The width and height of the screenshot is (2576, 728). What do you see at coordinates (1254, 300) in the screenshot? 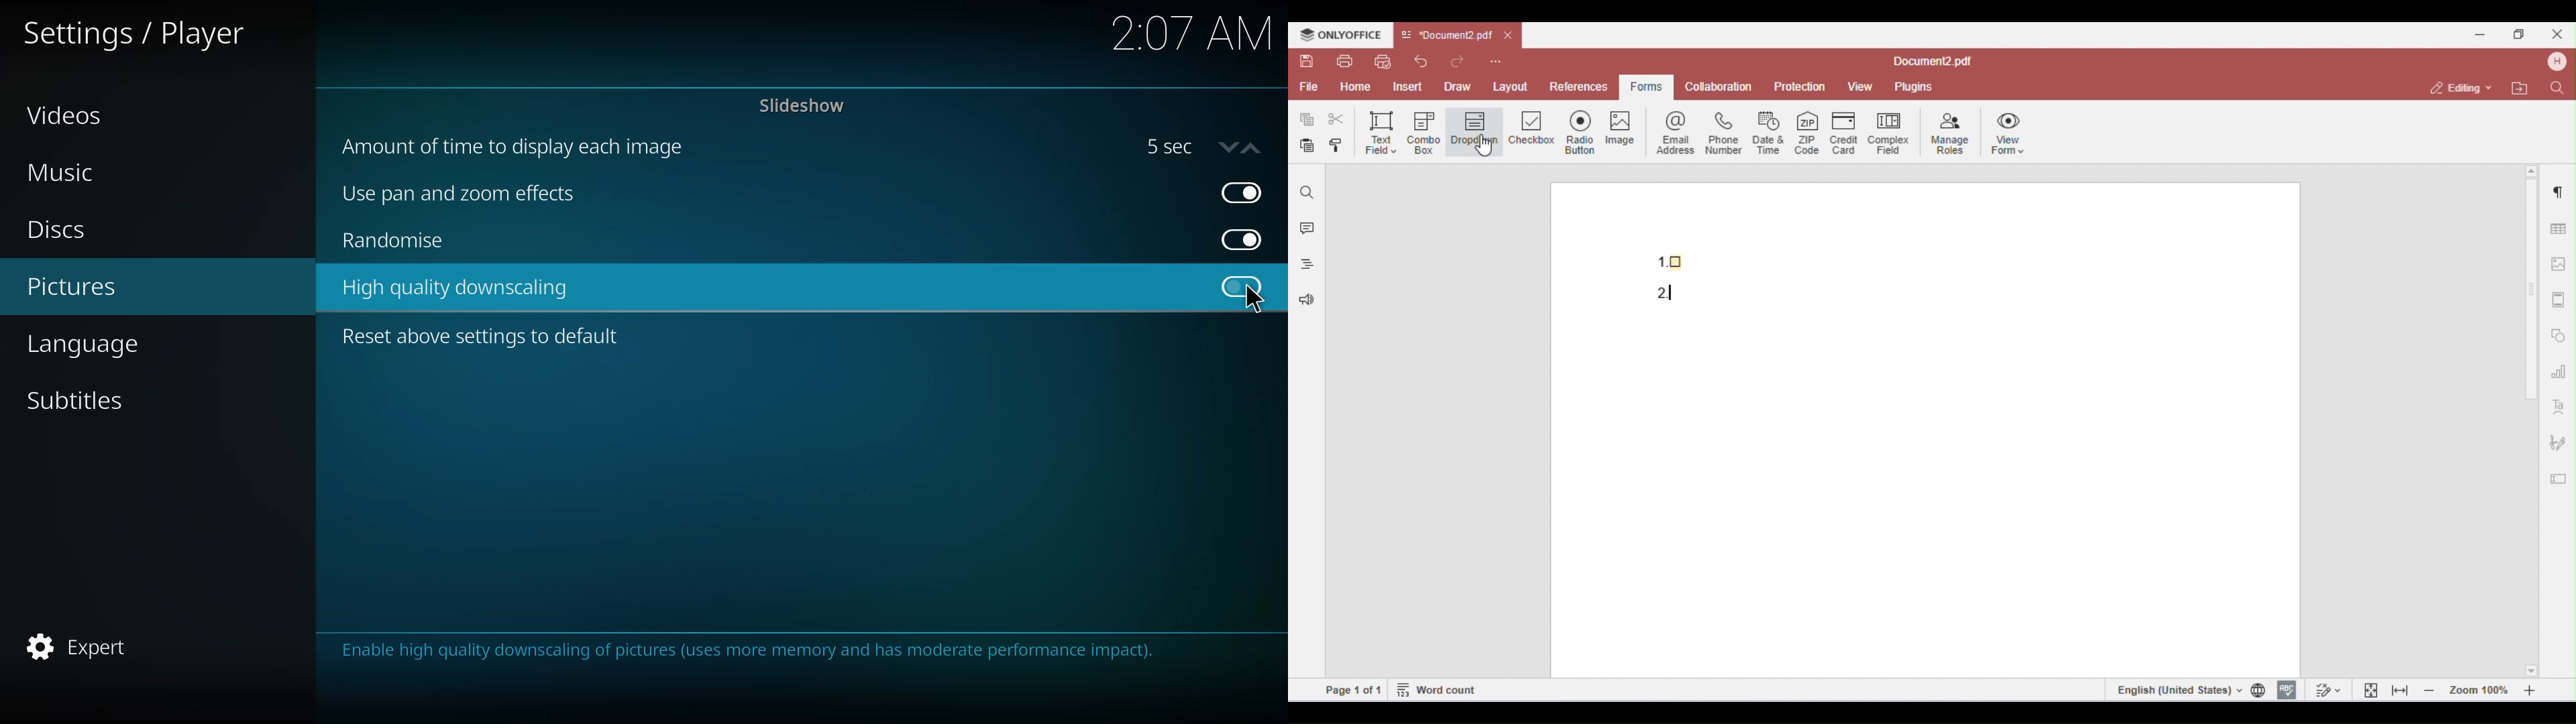
I see `cursor` at bounding box center [1254, 300].